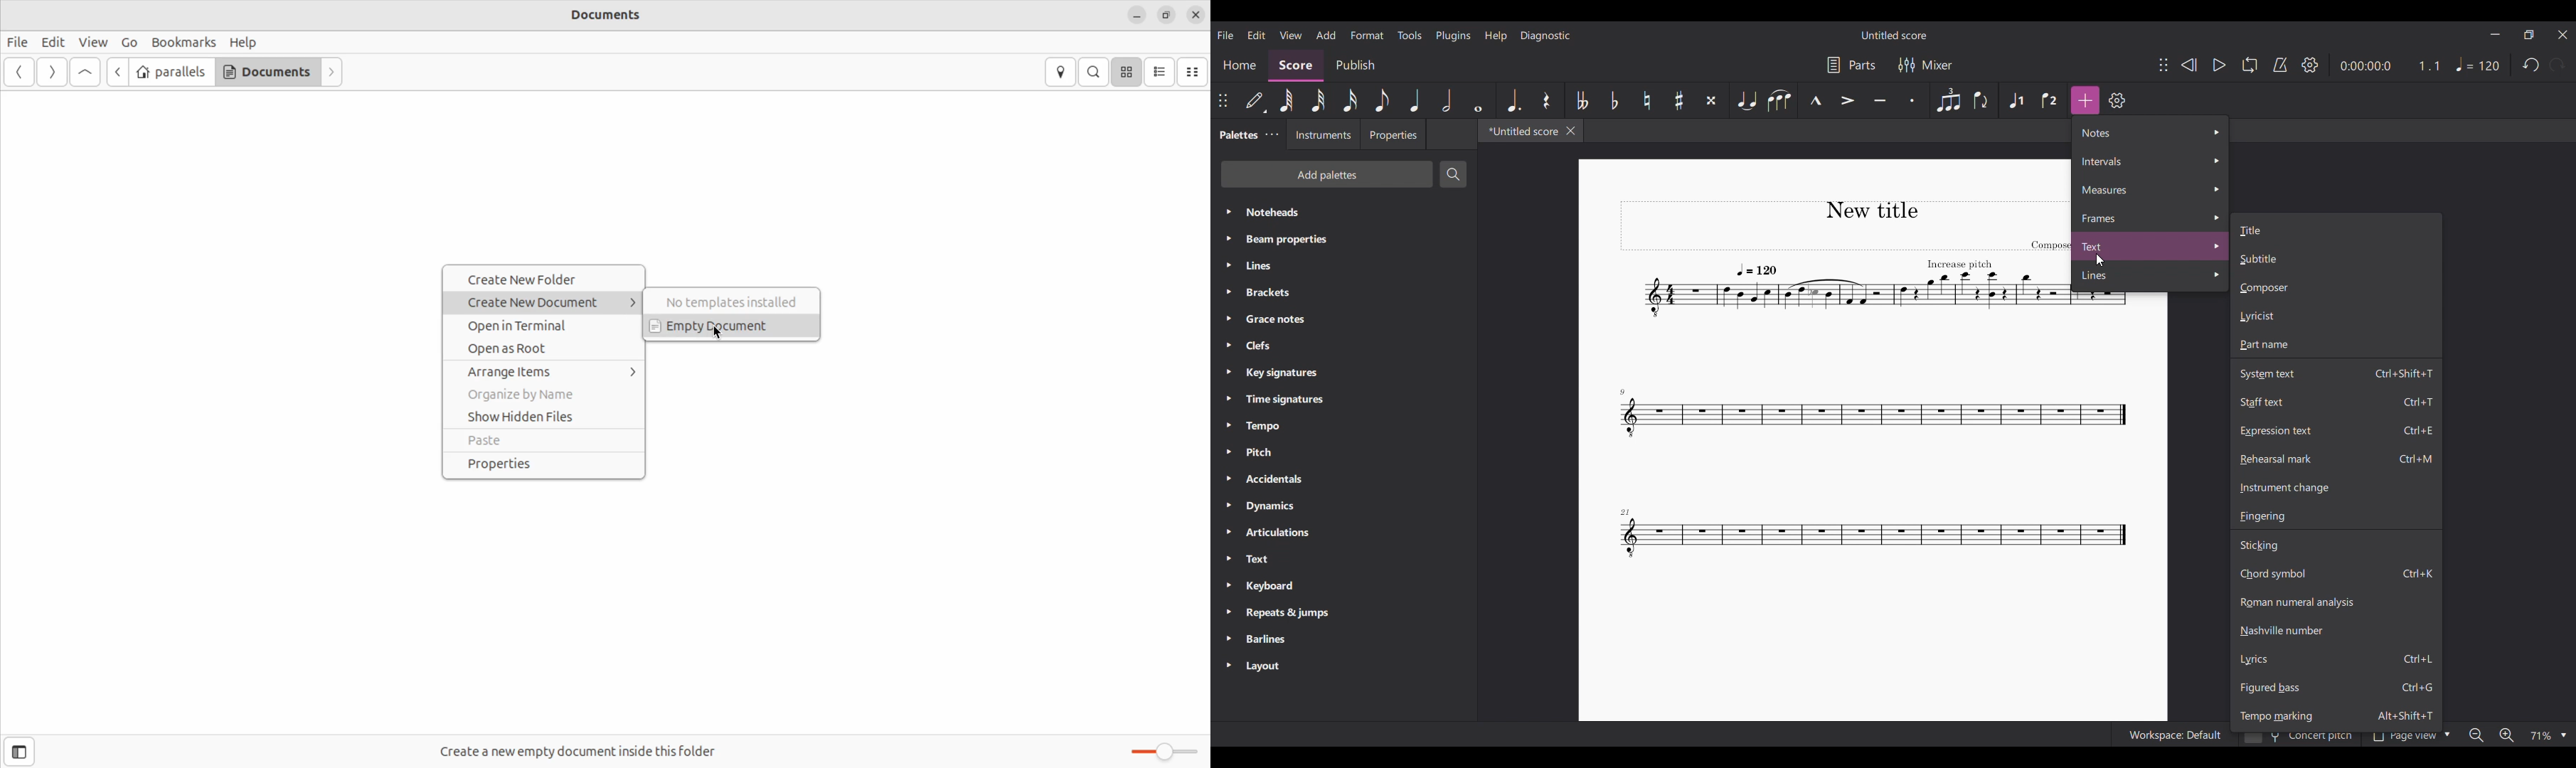 This screenshot has height=784, width=2576. Describe the element at coordinates (2336, 430) in the screenshot. I see `Expression text` at that location.